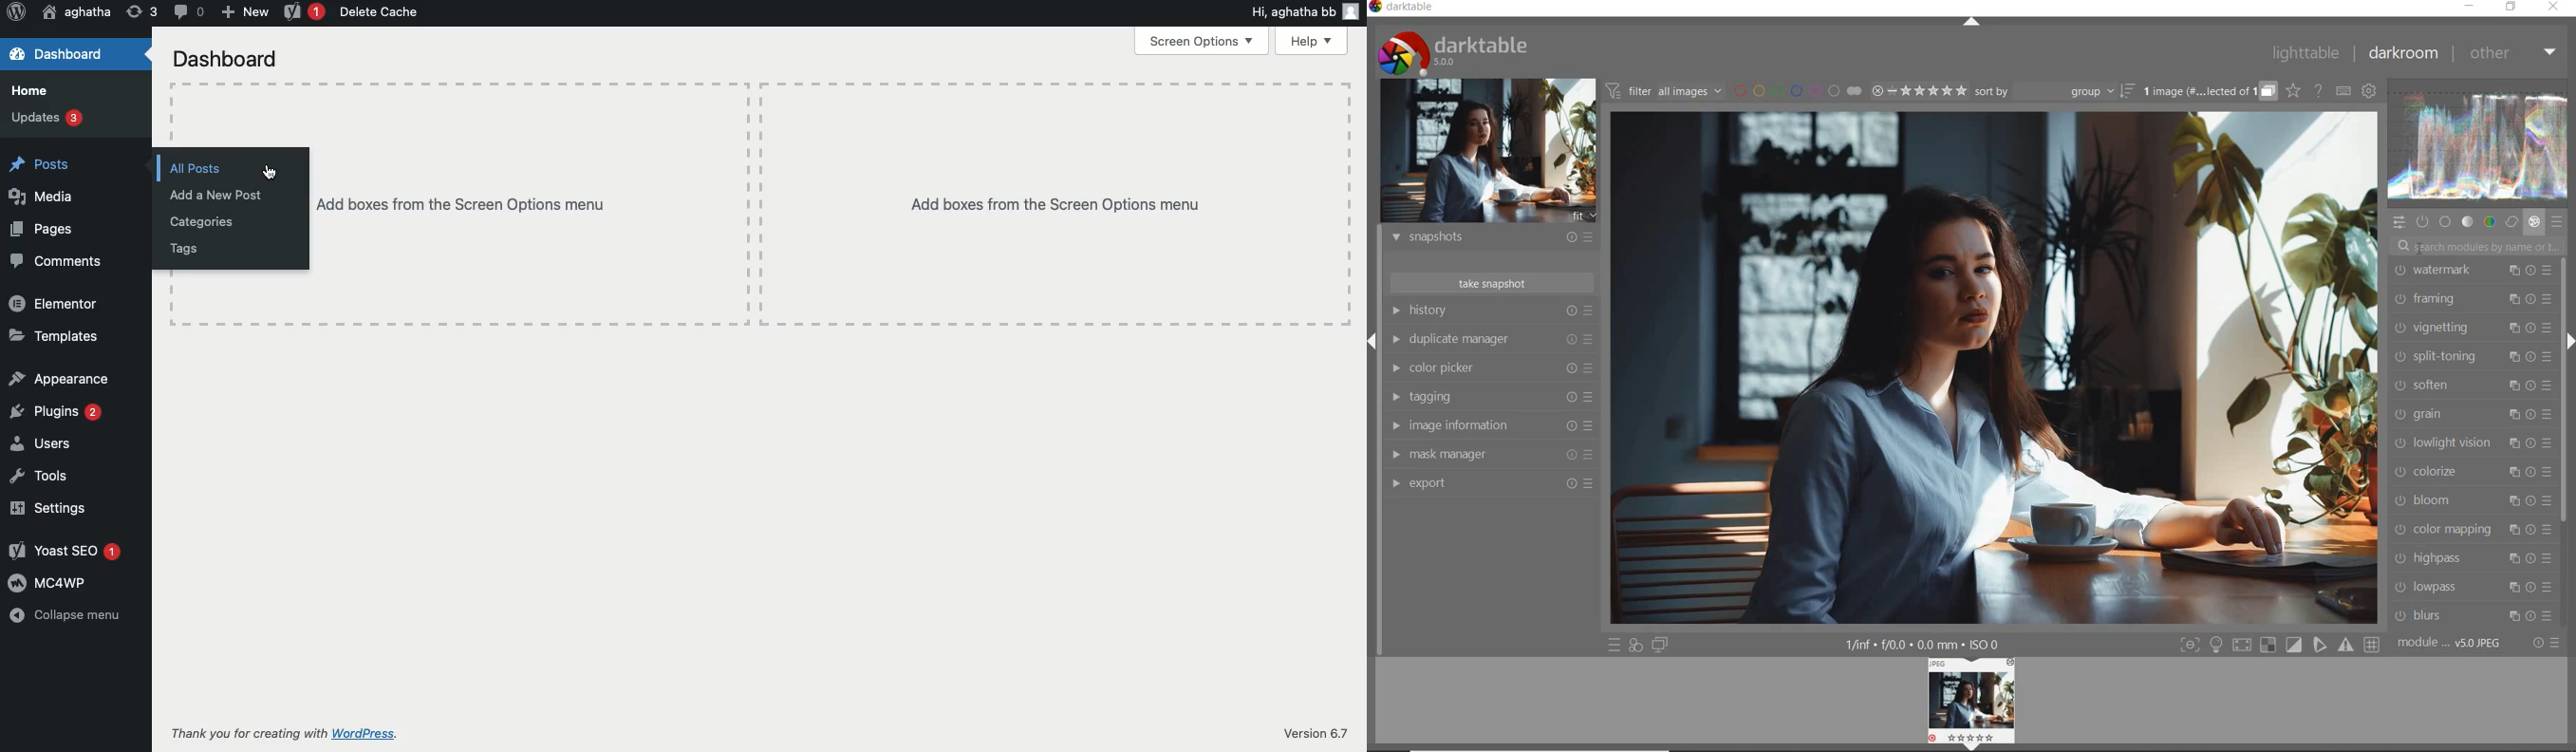 This screenshot has height=756, width=2576. What do you see at coordinates (42, 228) in the screenshot?
I see `Pages` at bounding box center [42, 228].